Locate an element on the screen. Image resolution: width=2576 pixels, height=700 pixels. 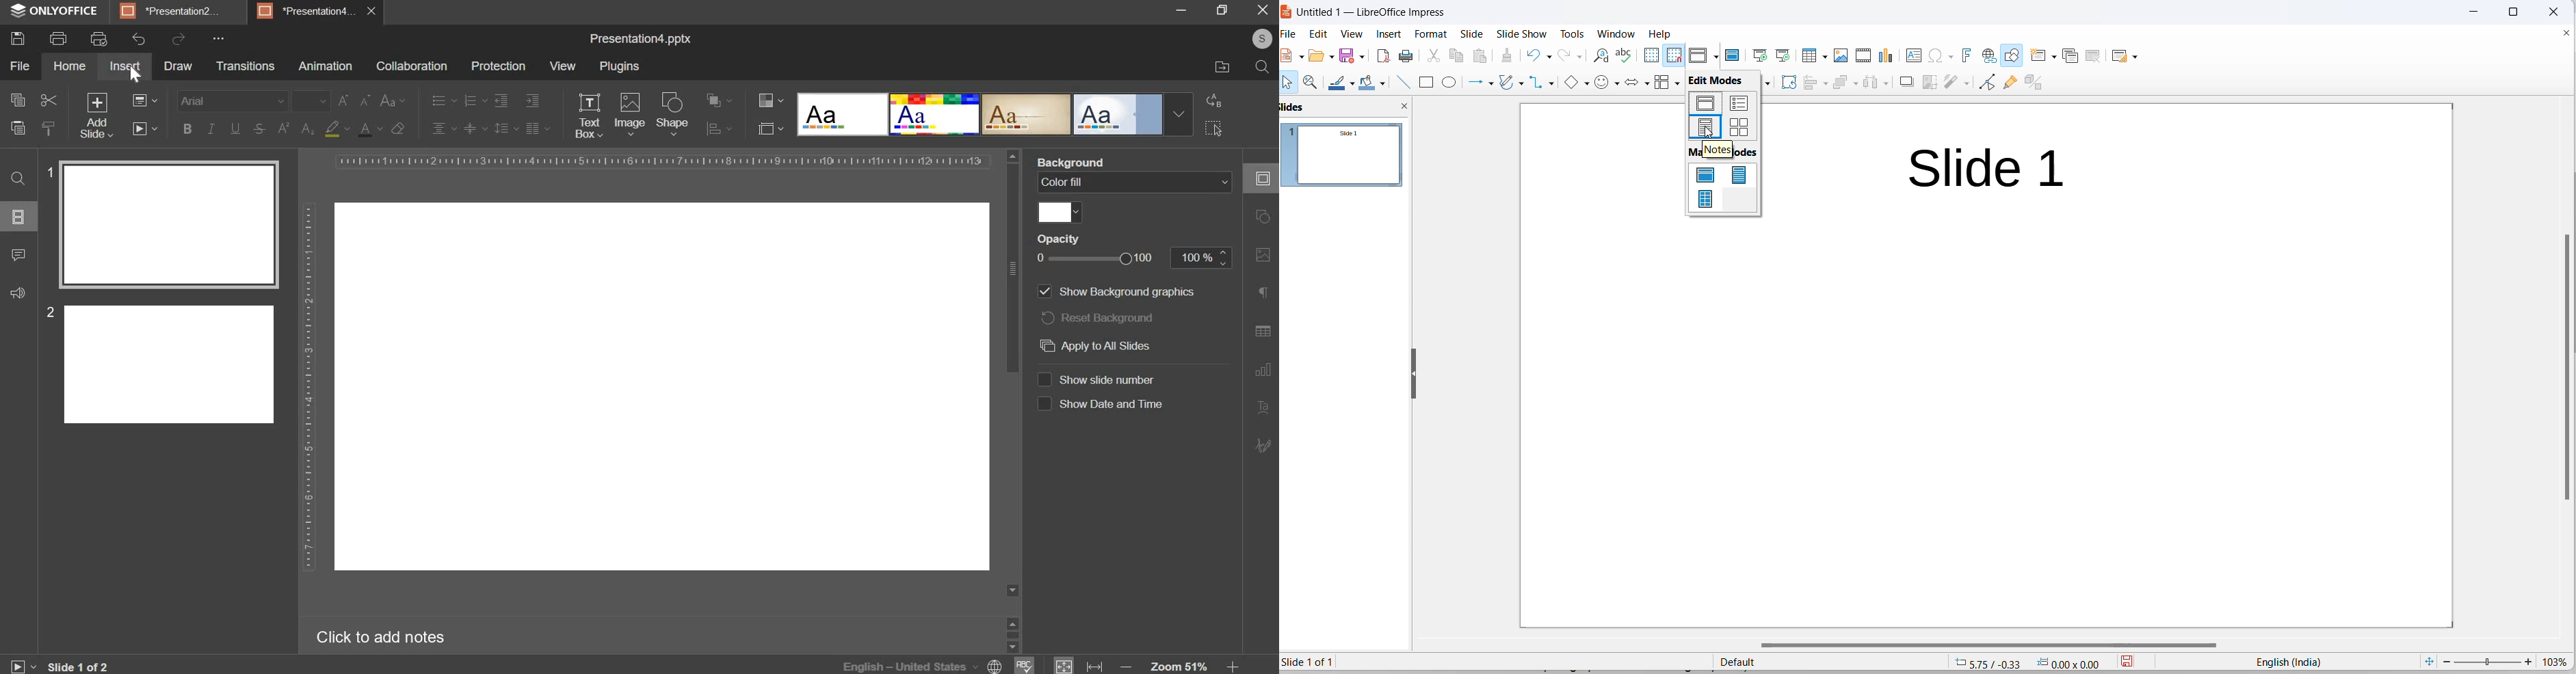
new slide options is located at coordinates (2053, 56).